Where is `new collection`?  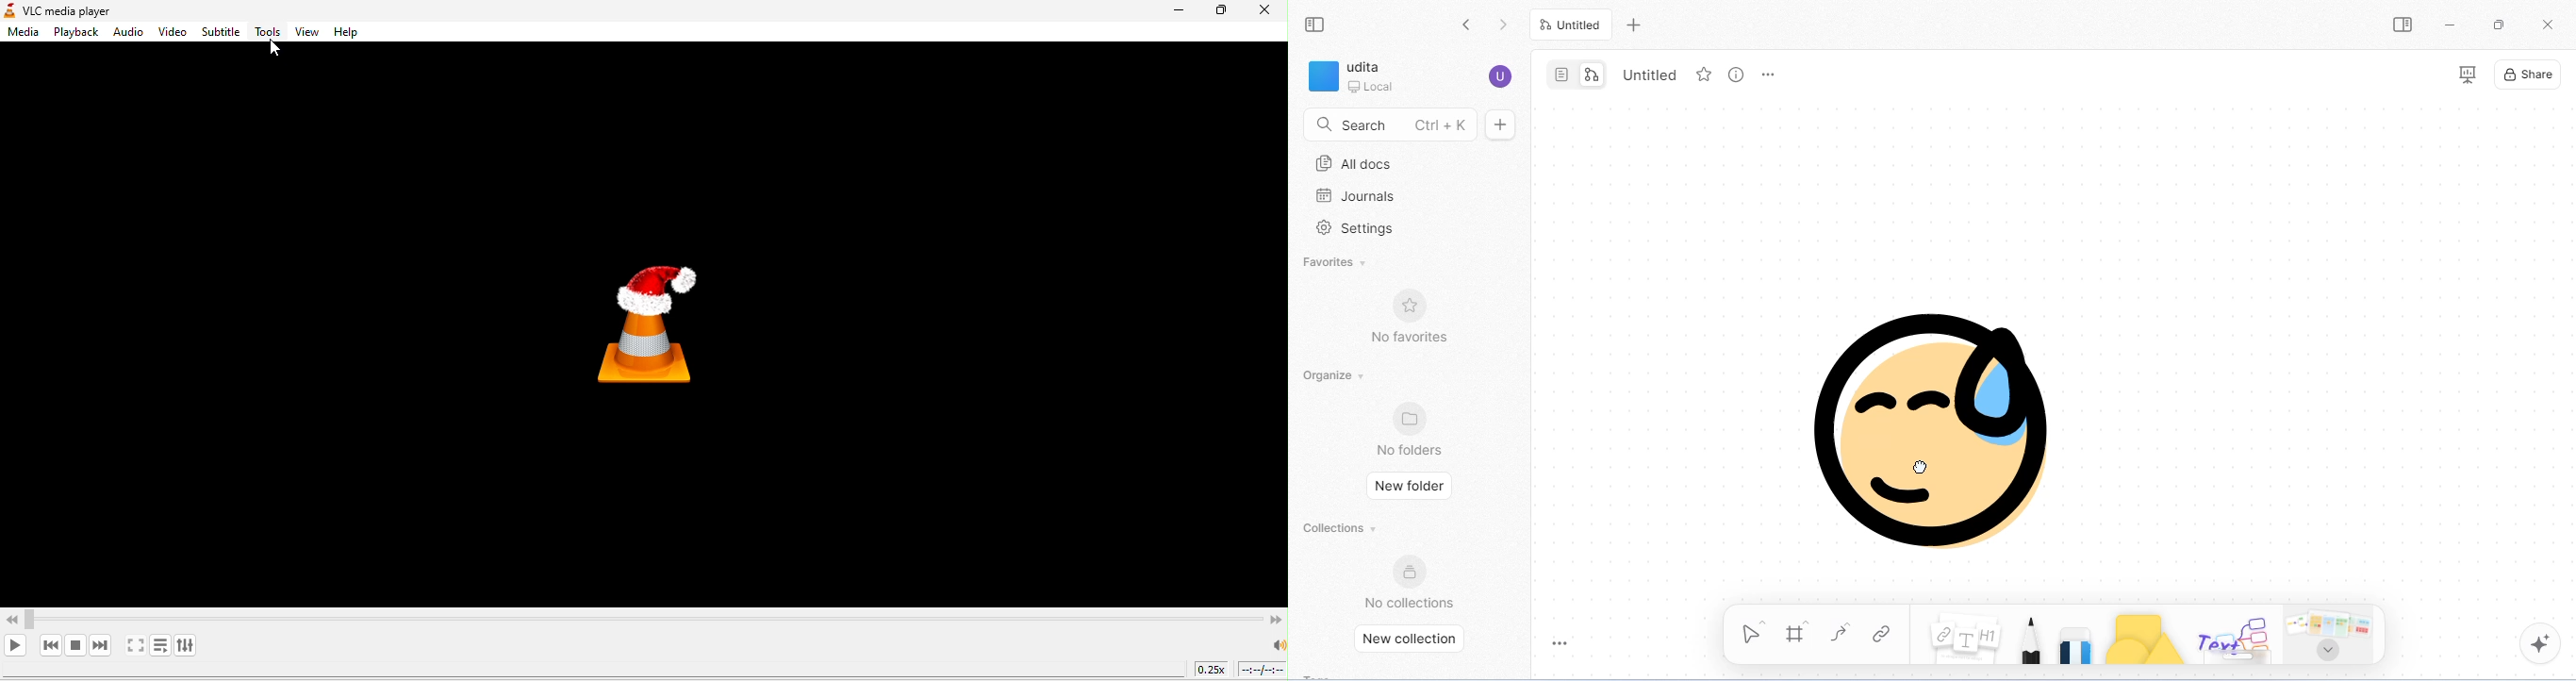
new collection is located at coordinates (1415, 639).